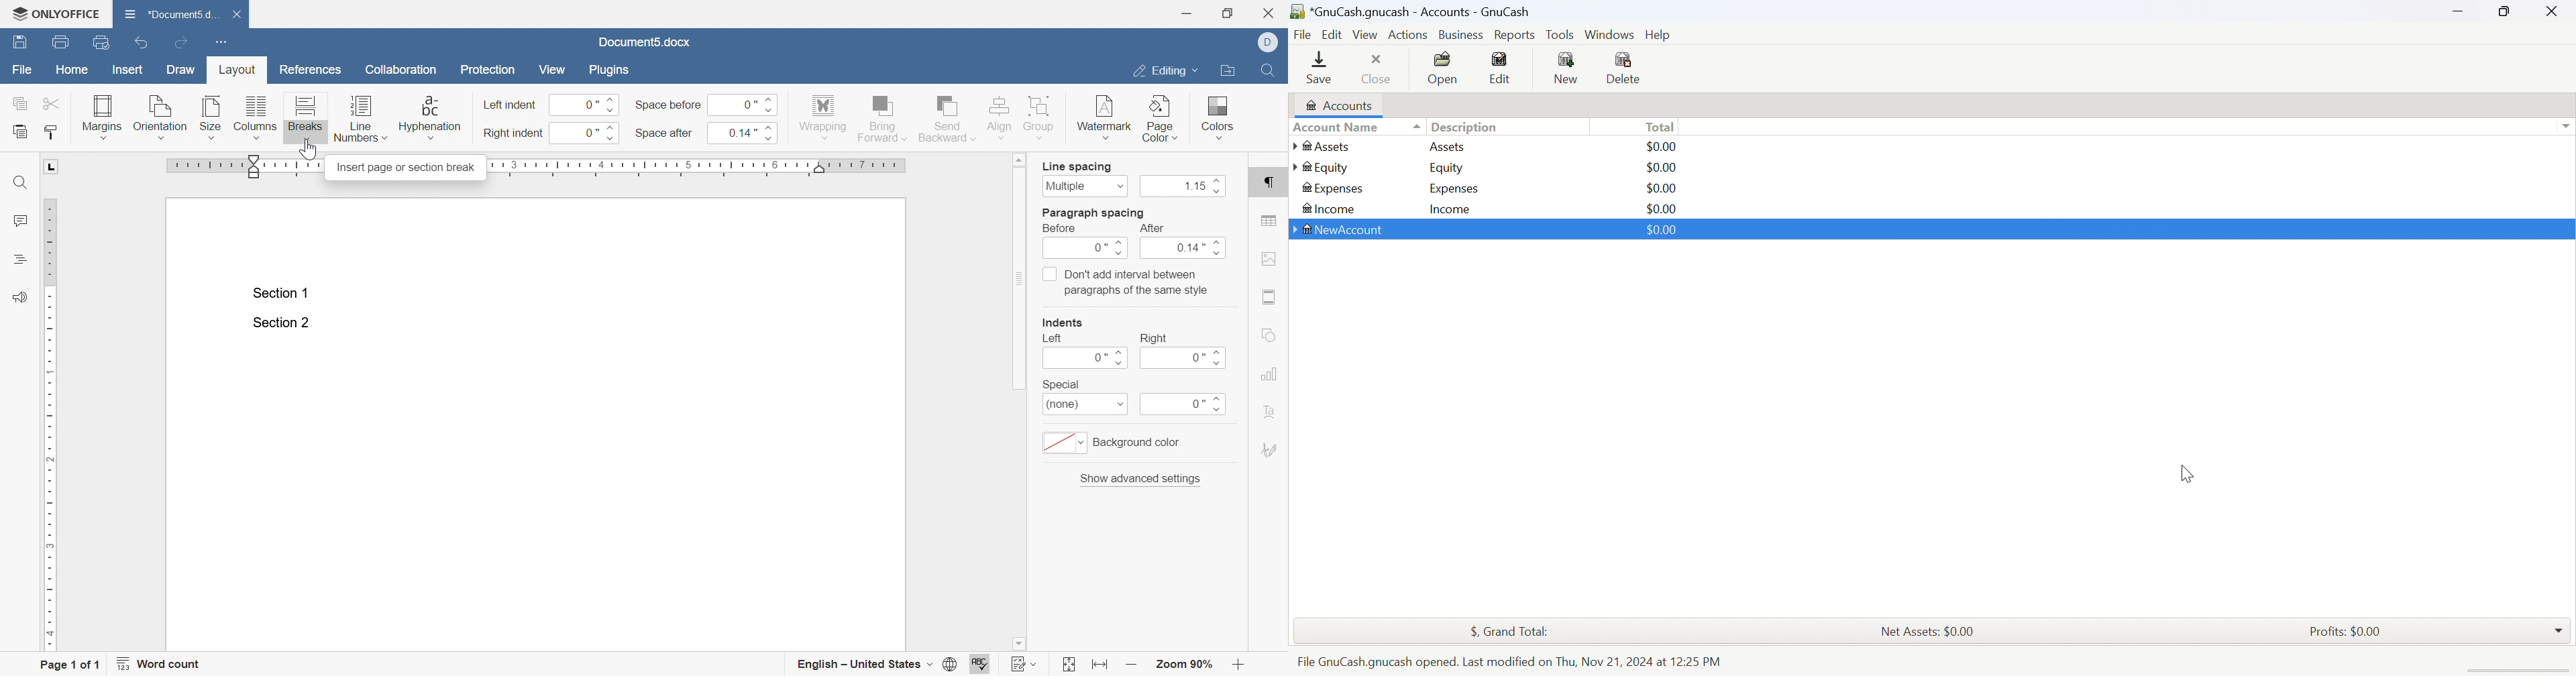 This screenshot has height=700, width=2576. What do you see at coordinates (1267, 410) in the screenshot?
I see `text art settings` at bounding box center [1267, 410].